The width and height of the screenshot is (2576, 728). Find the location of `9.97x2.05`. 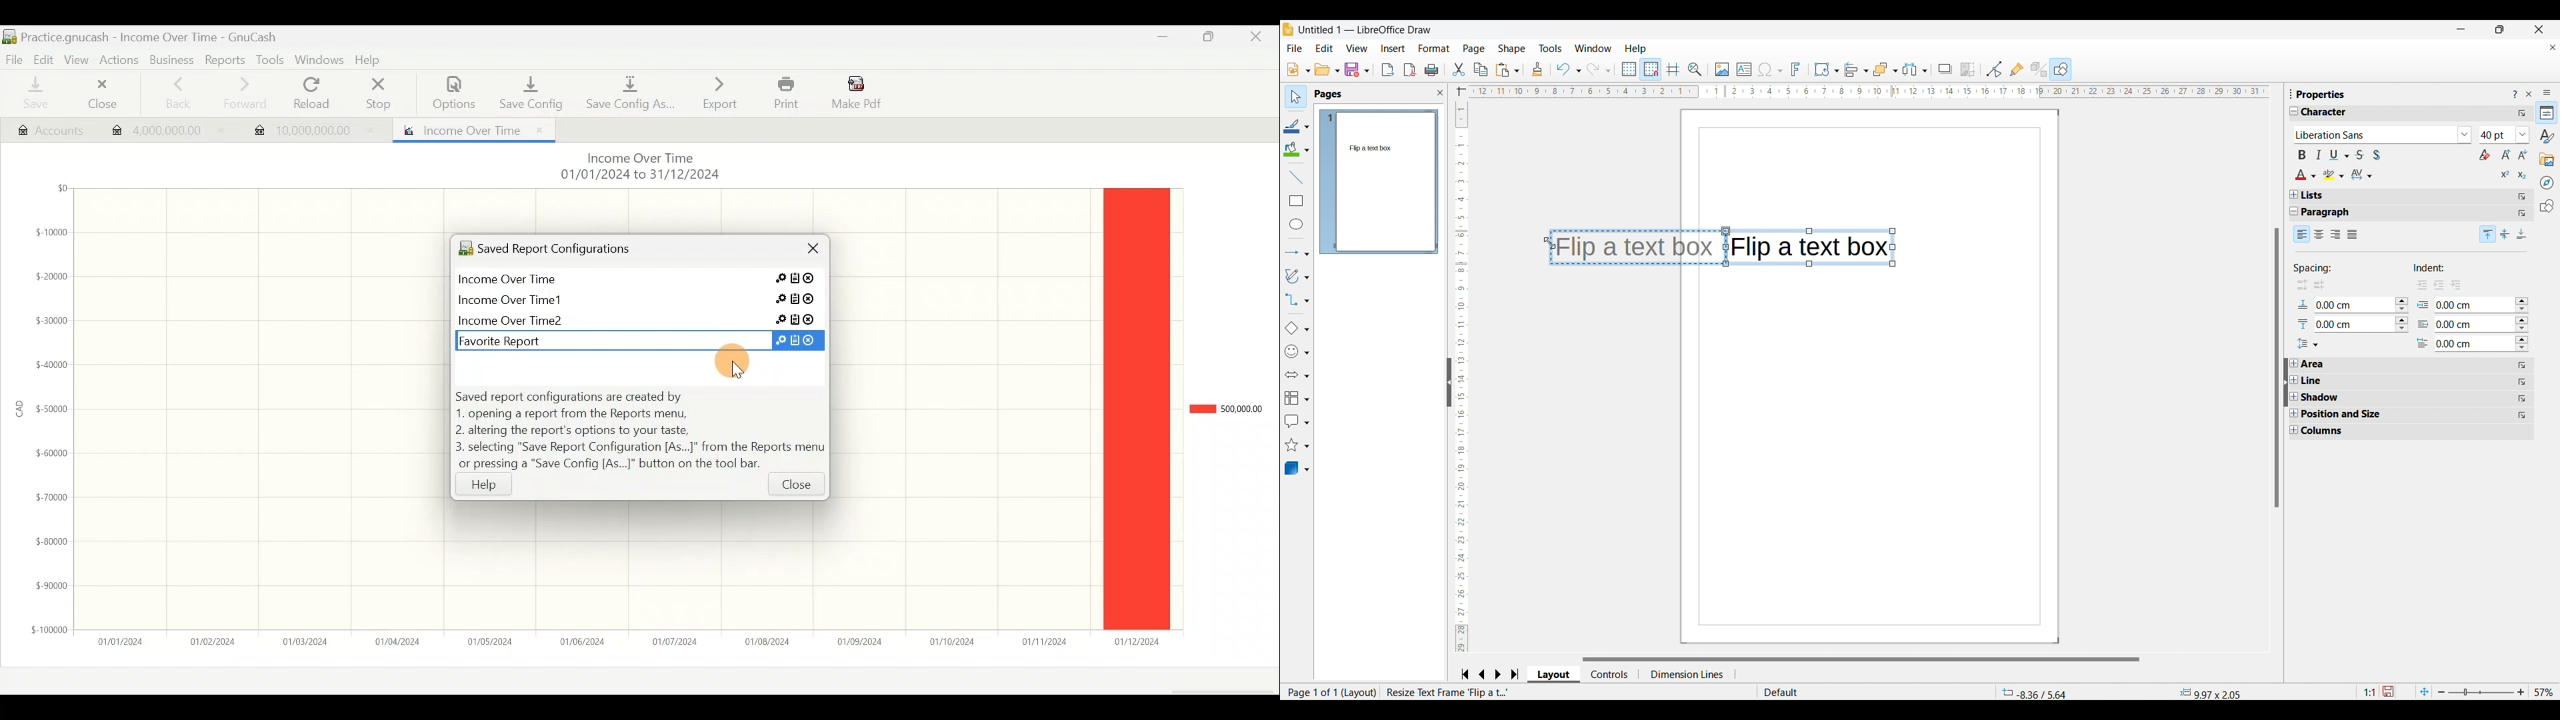

9.97x2.05 is located at coordinates (2213, 693).